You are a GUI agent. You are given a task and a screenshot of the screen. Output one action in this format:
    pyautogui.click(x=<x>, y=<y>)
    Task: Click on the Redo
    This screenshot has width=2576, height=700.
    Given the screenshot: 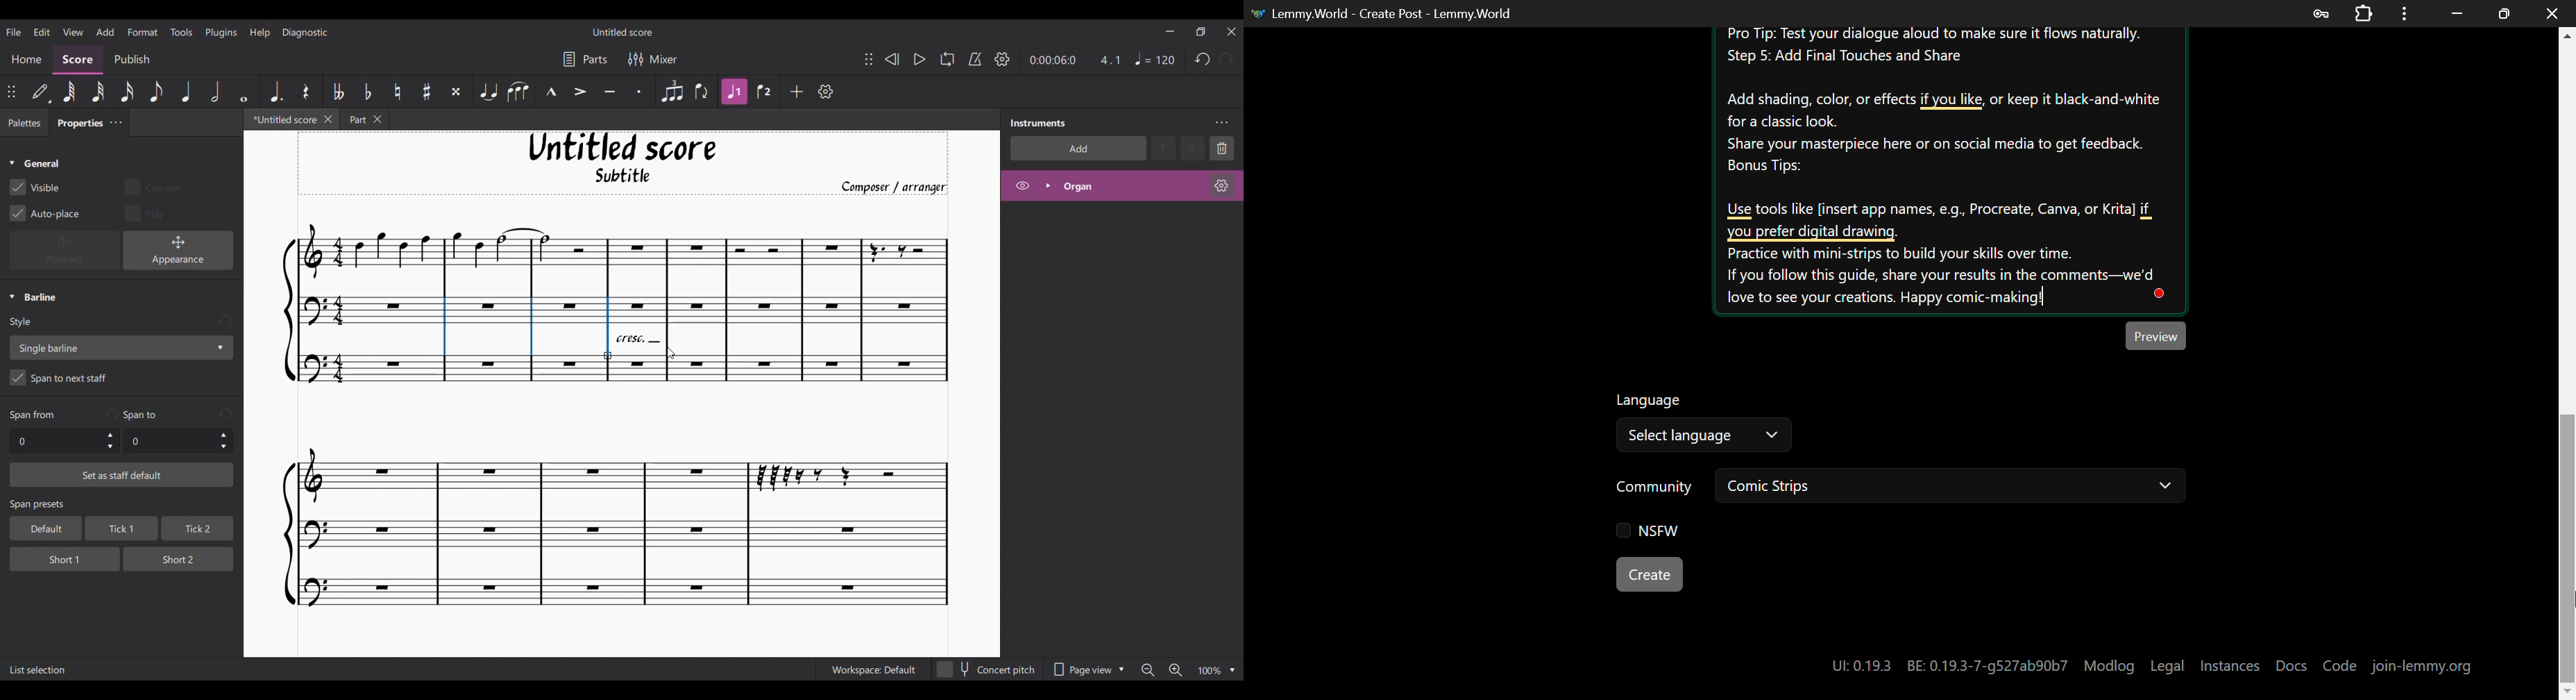 What is the action you would take?
    pyautogui.click(x=1226, y=59)
    